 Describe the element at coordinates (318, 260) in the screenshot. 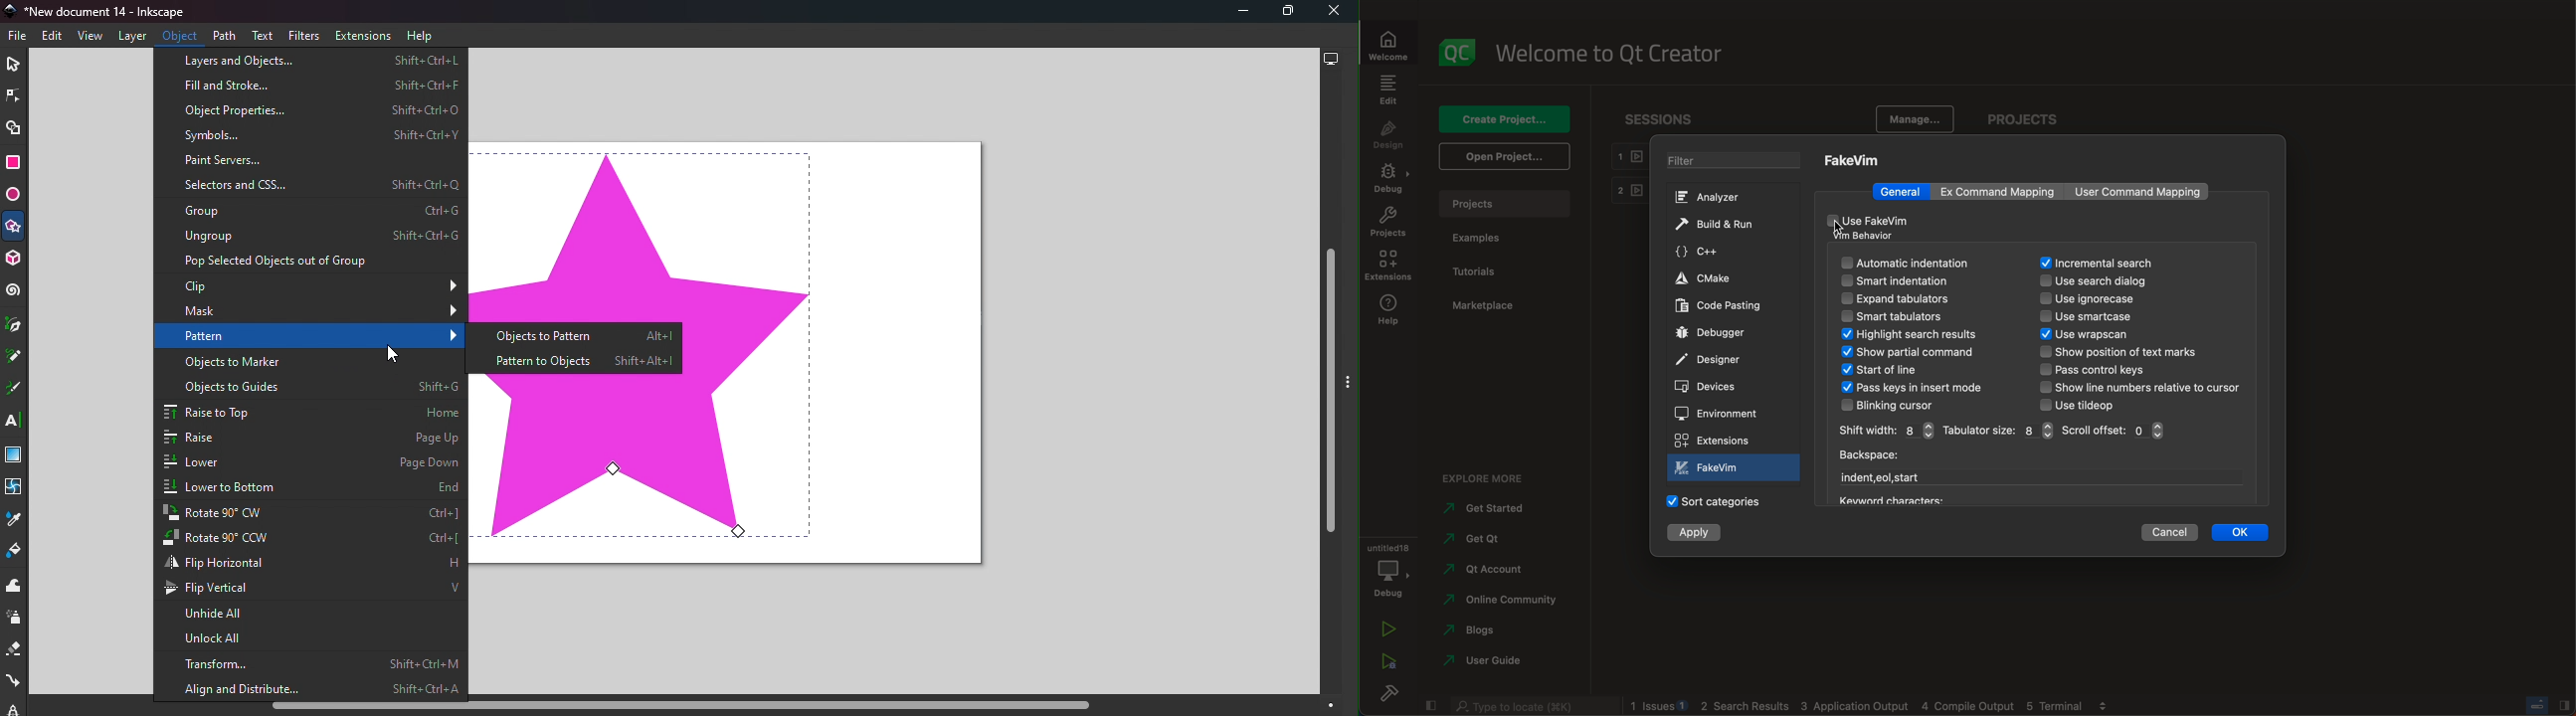

I see `Pop selected objects out of group` at that location.